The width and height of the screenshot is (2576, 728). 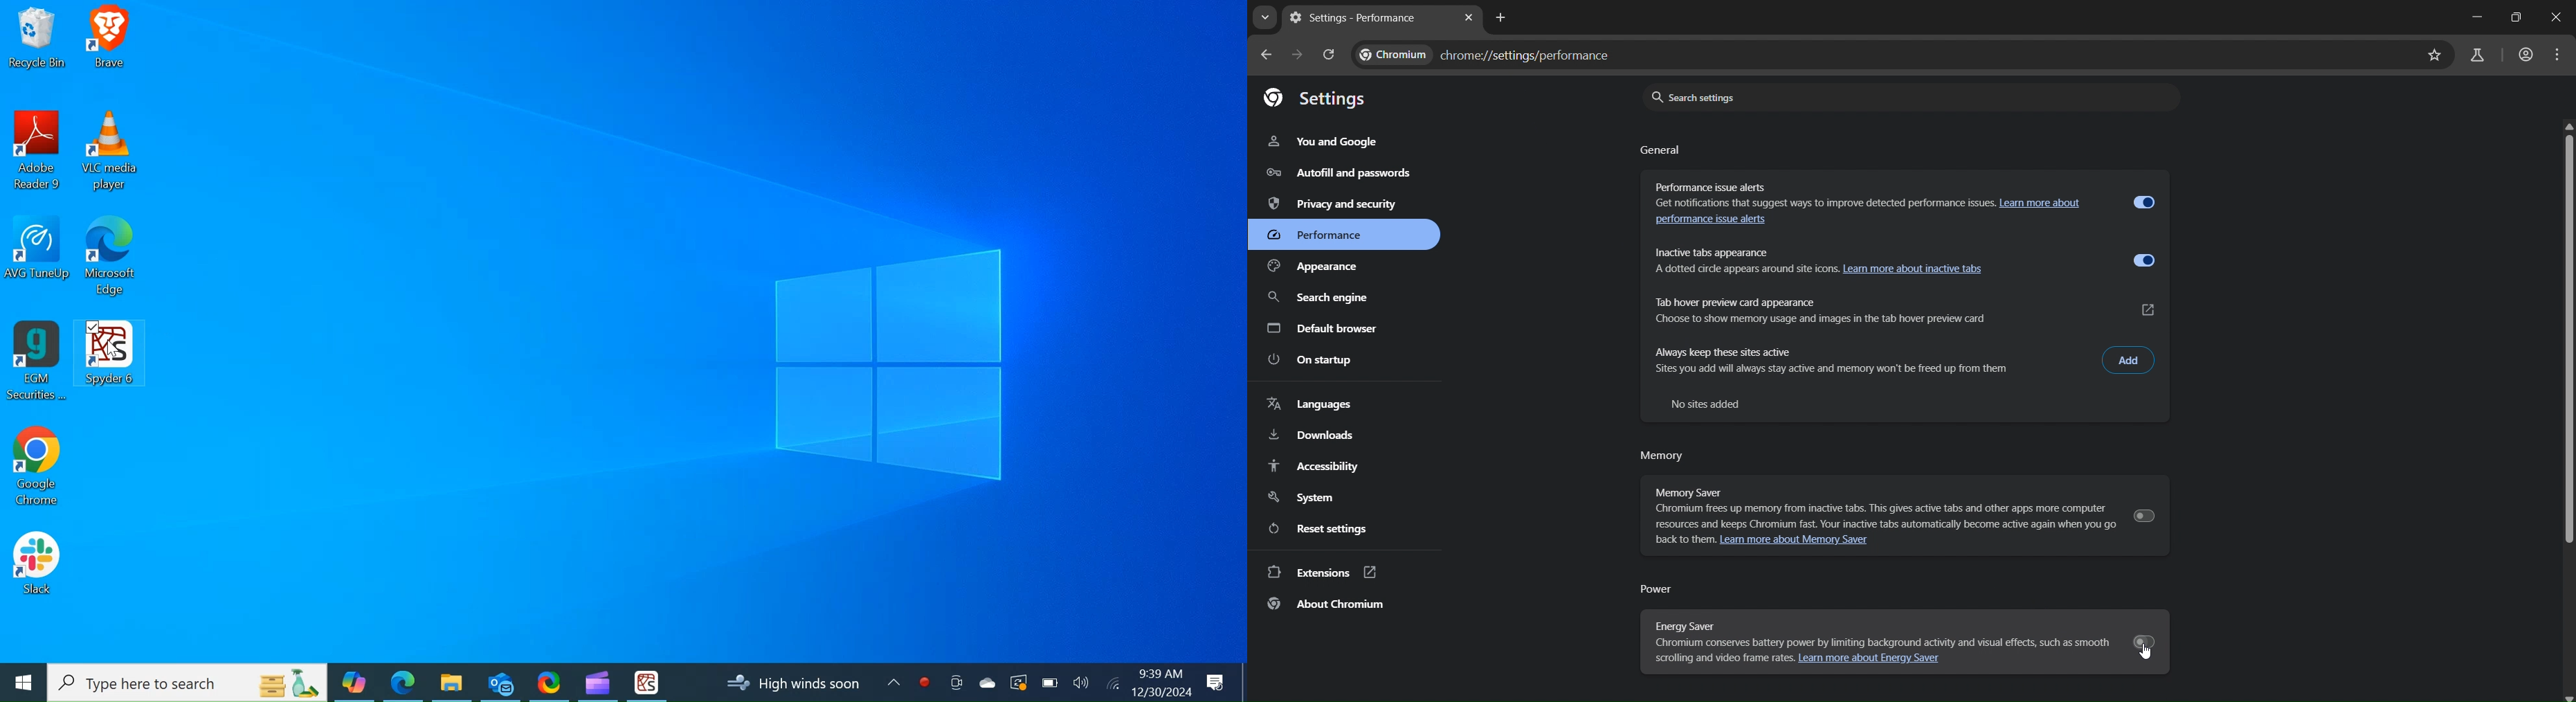 I want to click on Google Chrome Desktop Icon, so click(x=36, y=470).